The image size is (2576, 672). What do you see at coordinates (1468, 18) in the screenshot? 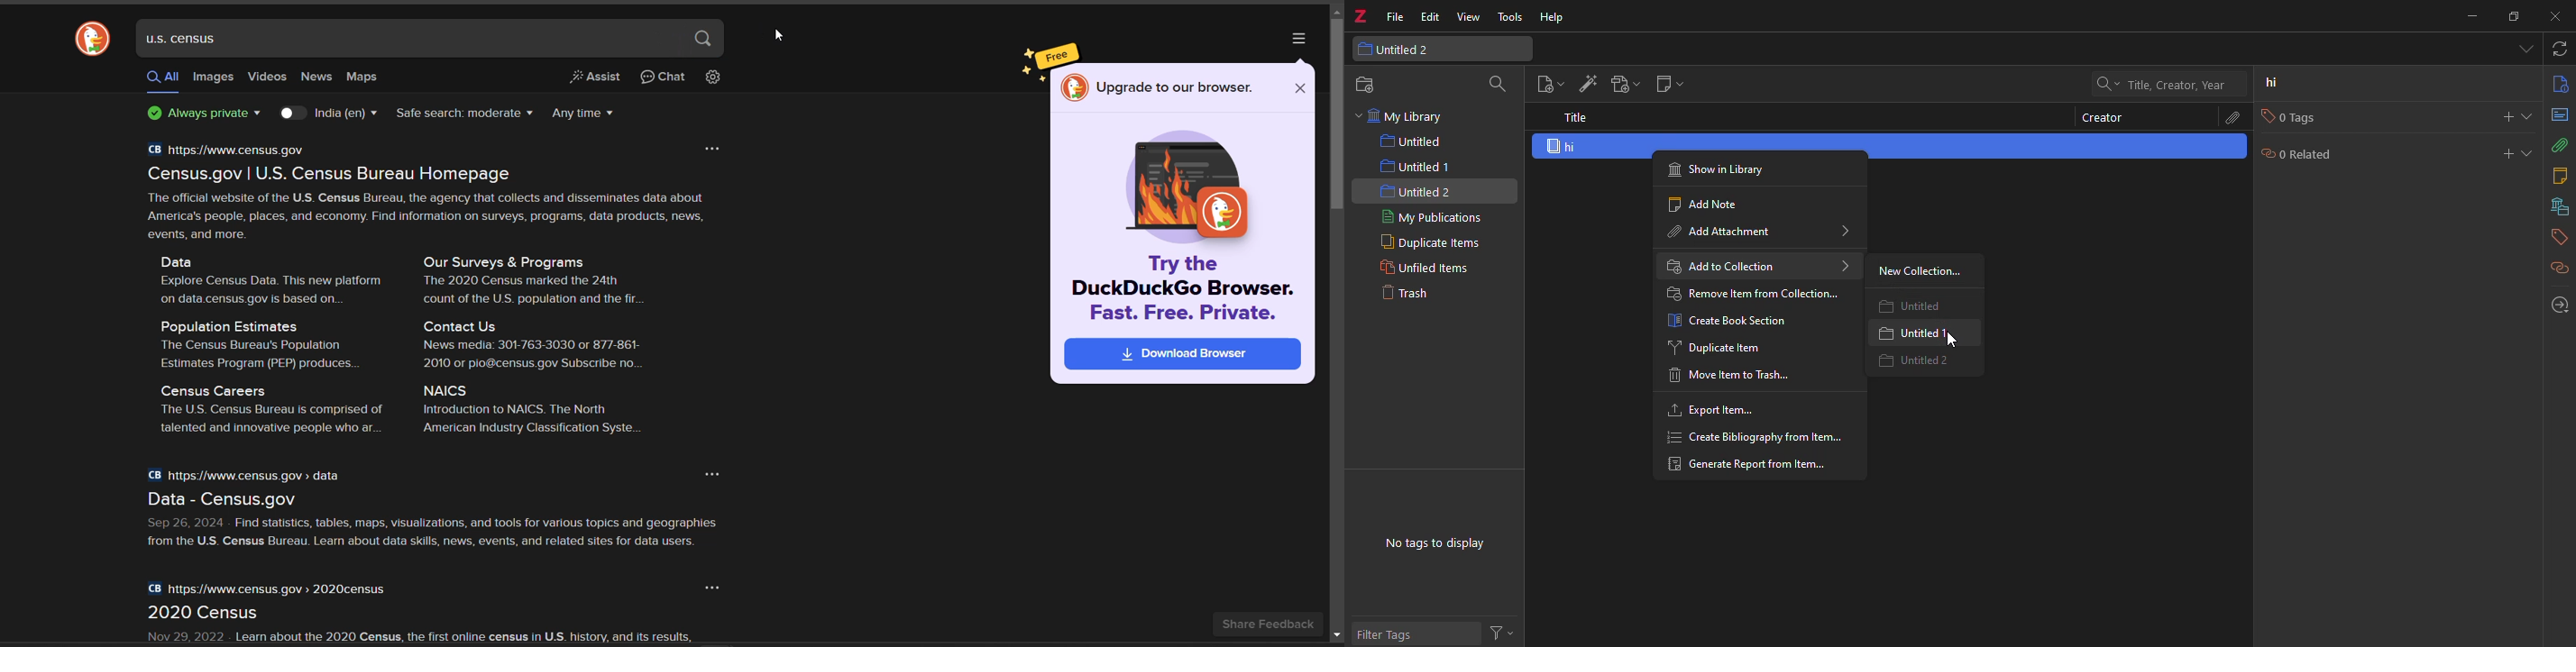
I see `view` at bounding box center [1468, 18].